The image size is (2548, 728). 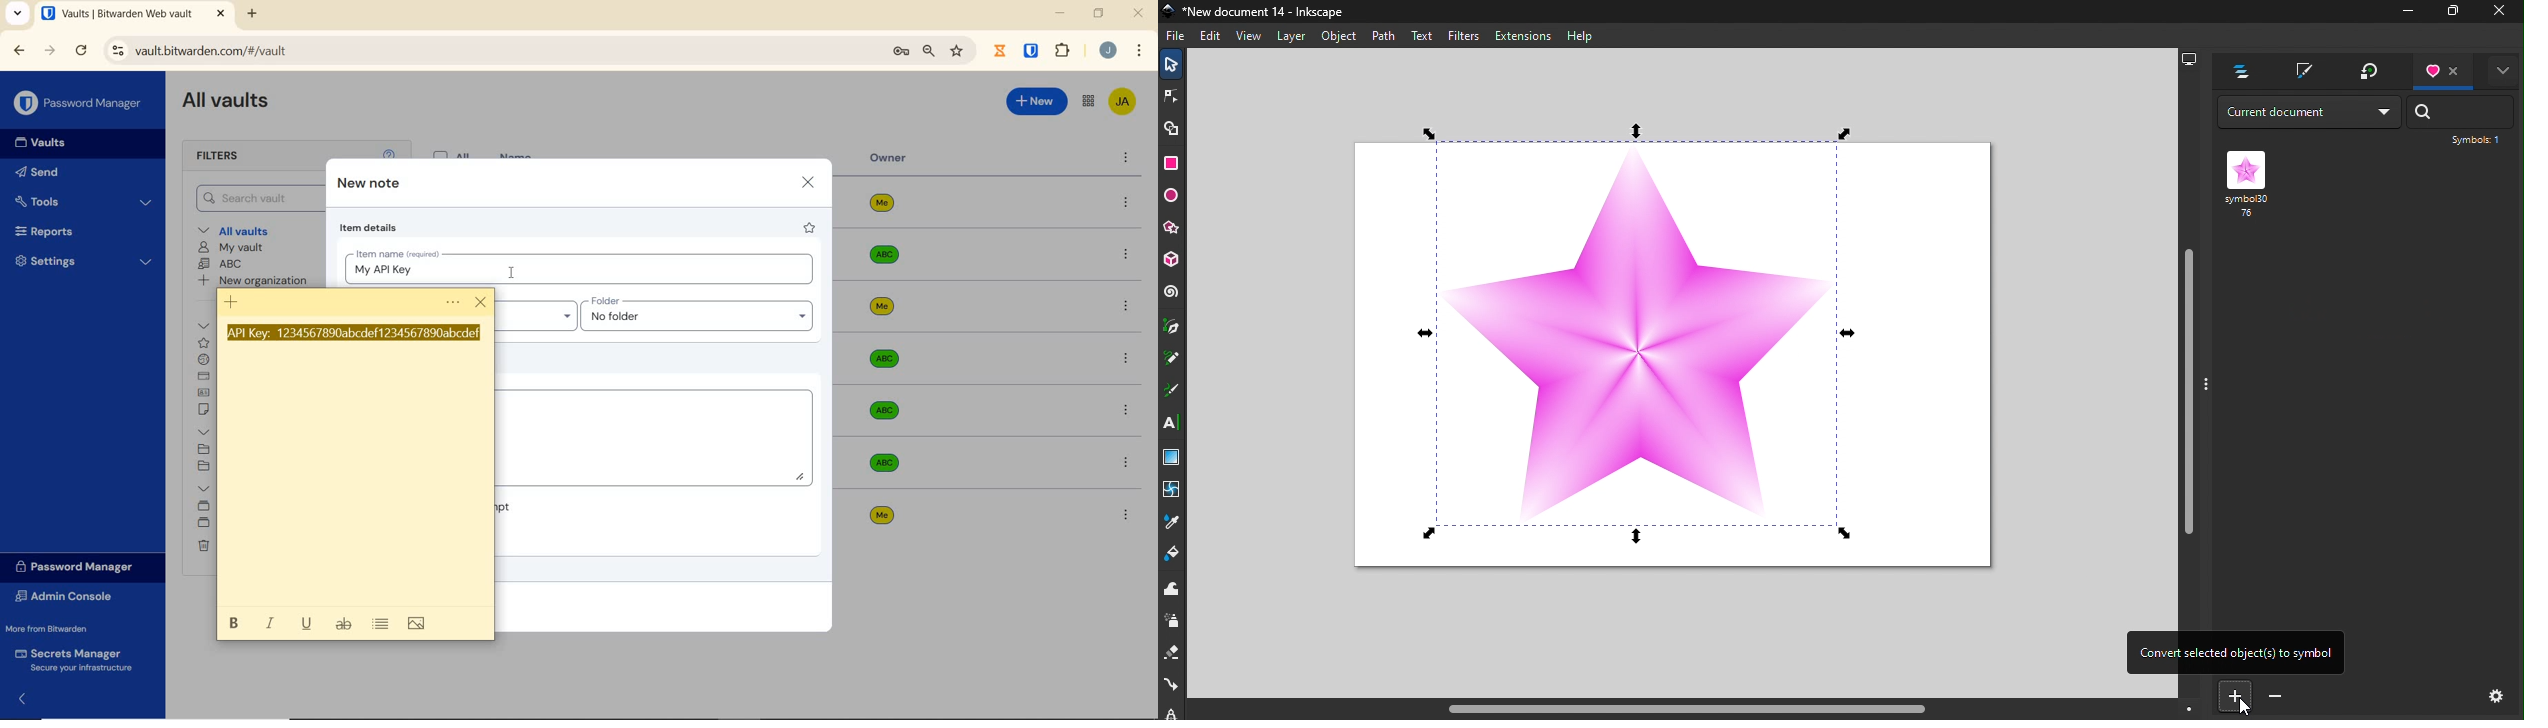 What do you see at coordinates (344, 626) in the screenshot?
I see `strikethrough` at bounding box center [344, 626].